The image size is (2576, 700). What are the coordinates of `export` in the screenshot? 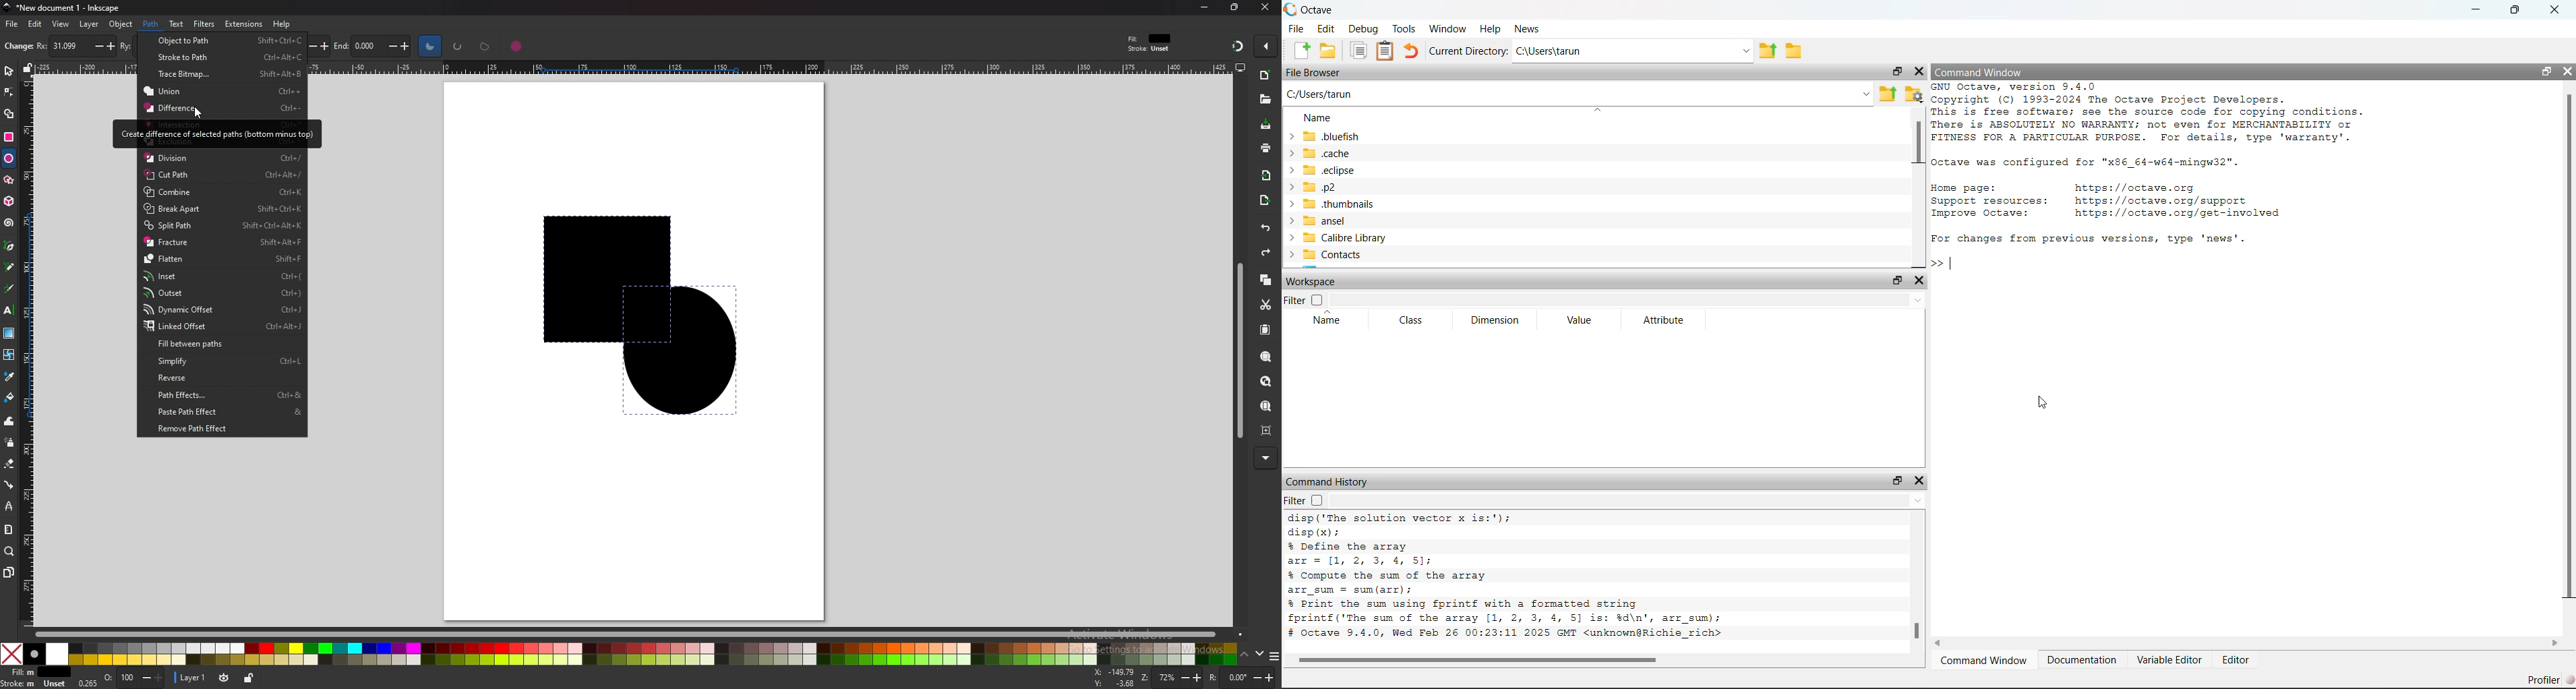 It's located at (1266, 201).